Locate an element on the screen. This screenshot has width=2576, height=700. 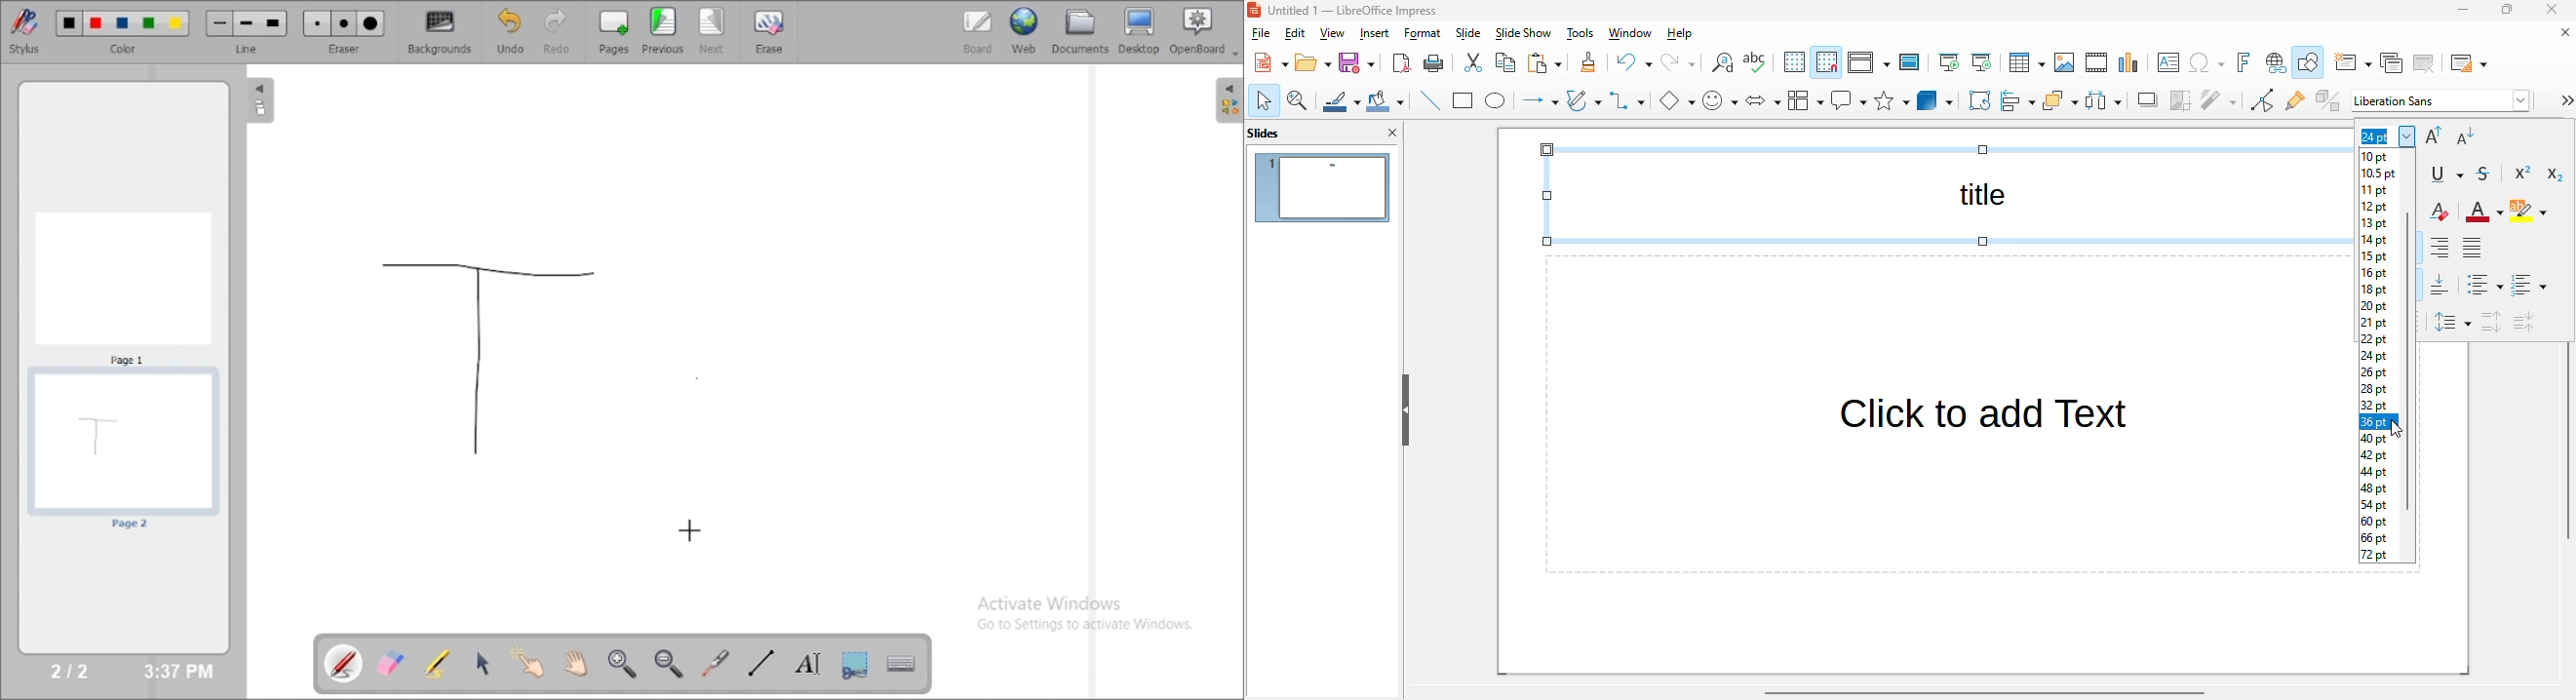
increase font size is located at coordinates (2433, 136).